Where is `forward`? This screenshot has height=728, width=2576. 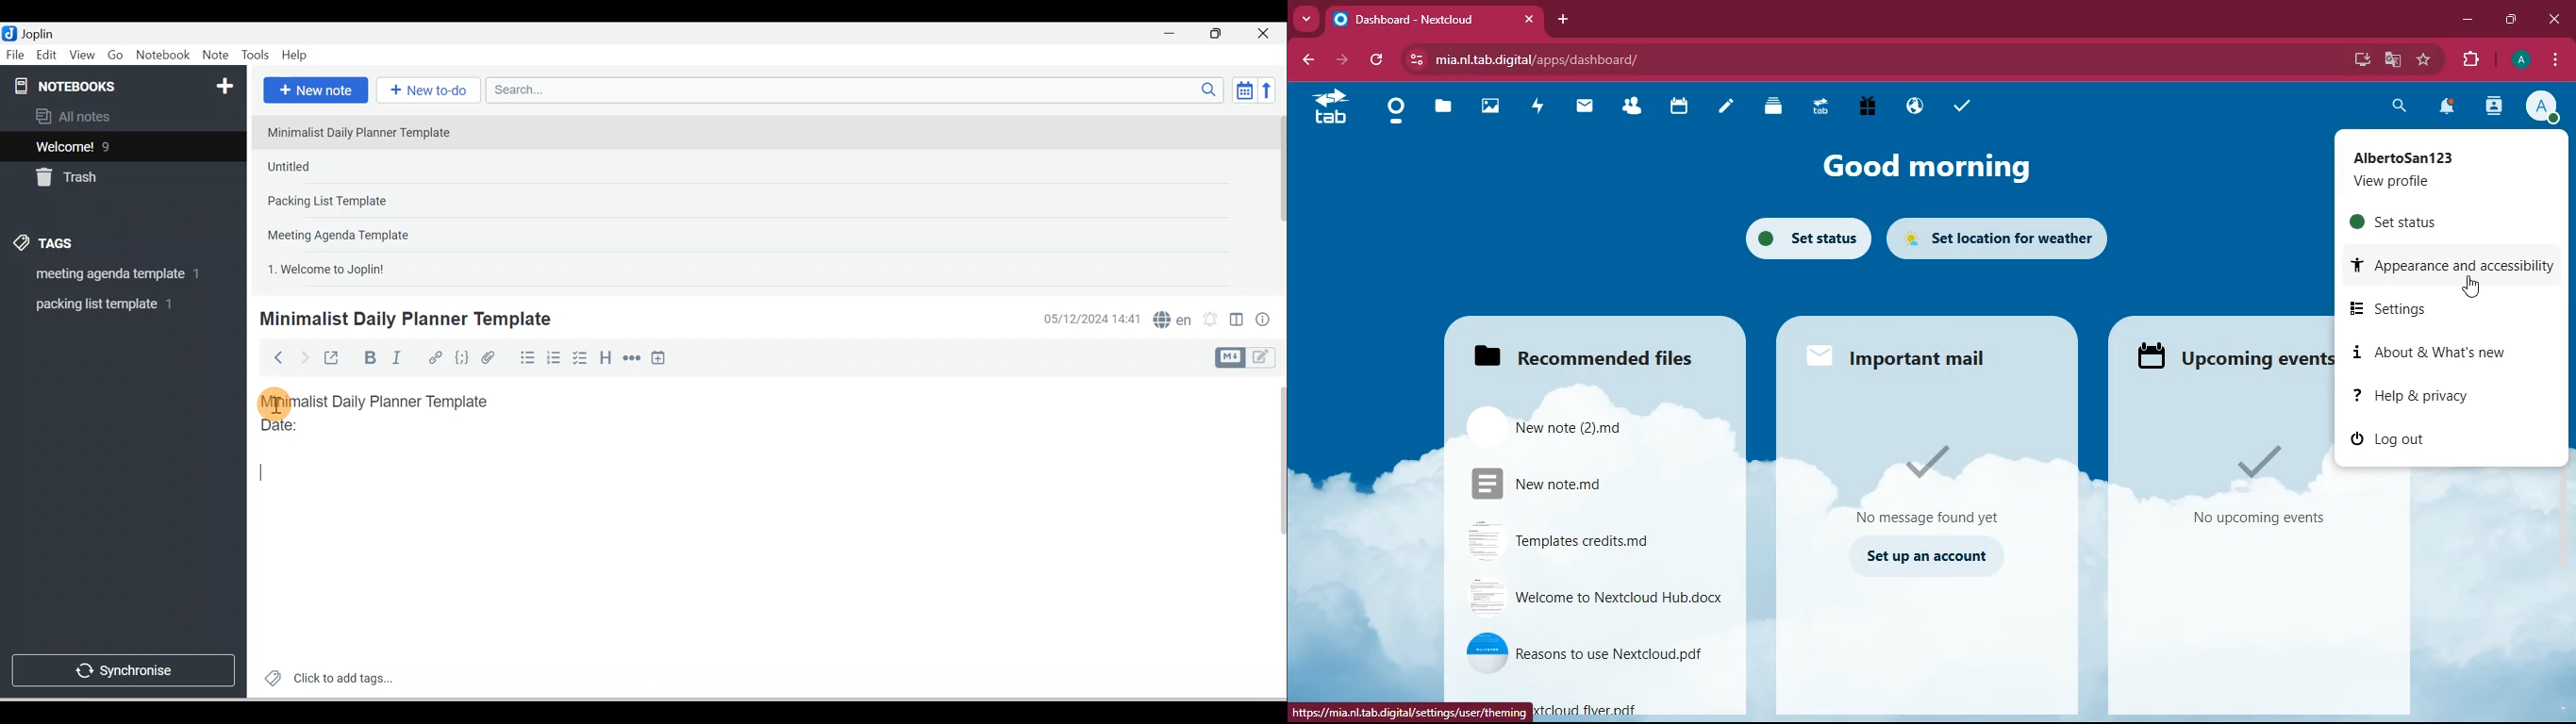 forward is located at coordinates (1344, 59).